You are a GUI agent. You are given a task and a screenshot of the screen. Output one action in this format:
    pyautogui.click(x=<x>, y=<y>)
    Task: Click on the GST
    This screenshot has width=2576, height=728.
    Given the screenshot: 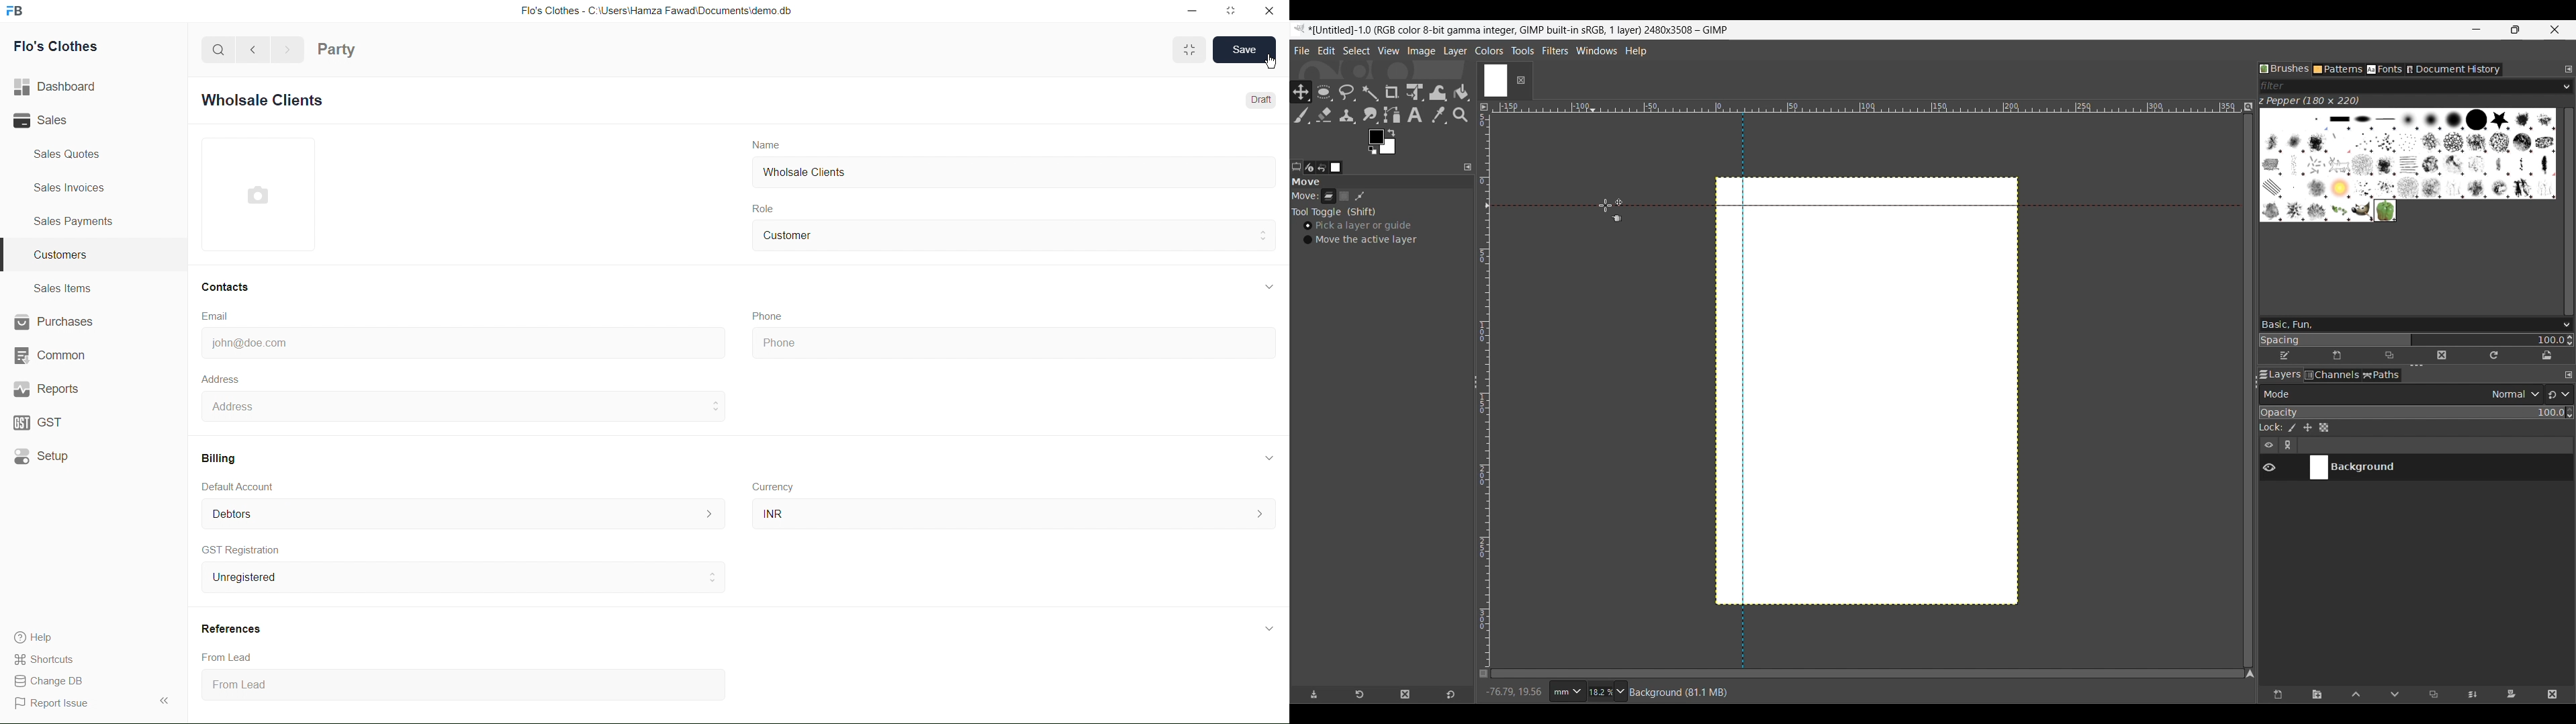 What is the action you would take?
    pyautogui.click(x=39, y=424)
    